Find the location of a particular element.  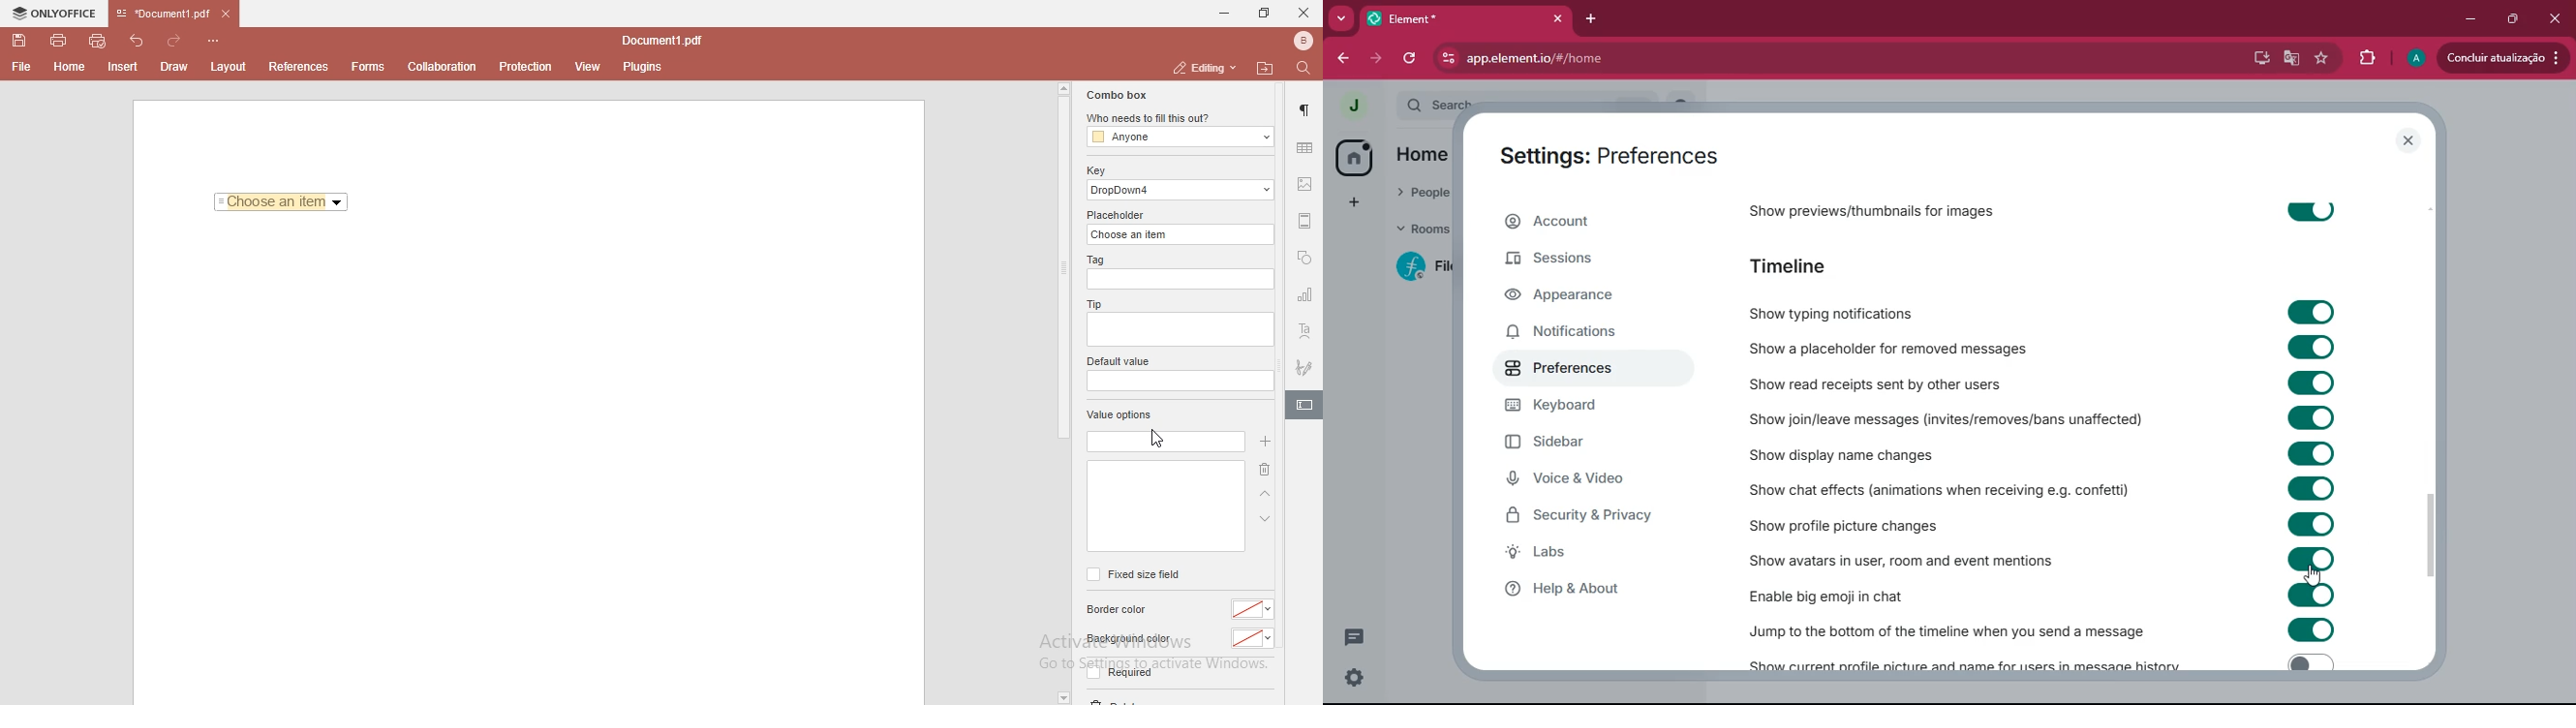

toggle on  is located at coordinates (2312, 522).